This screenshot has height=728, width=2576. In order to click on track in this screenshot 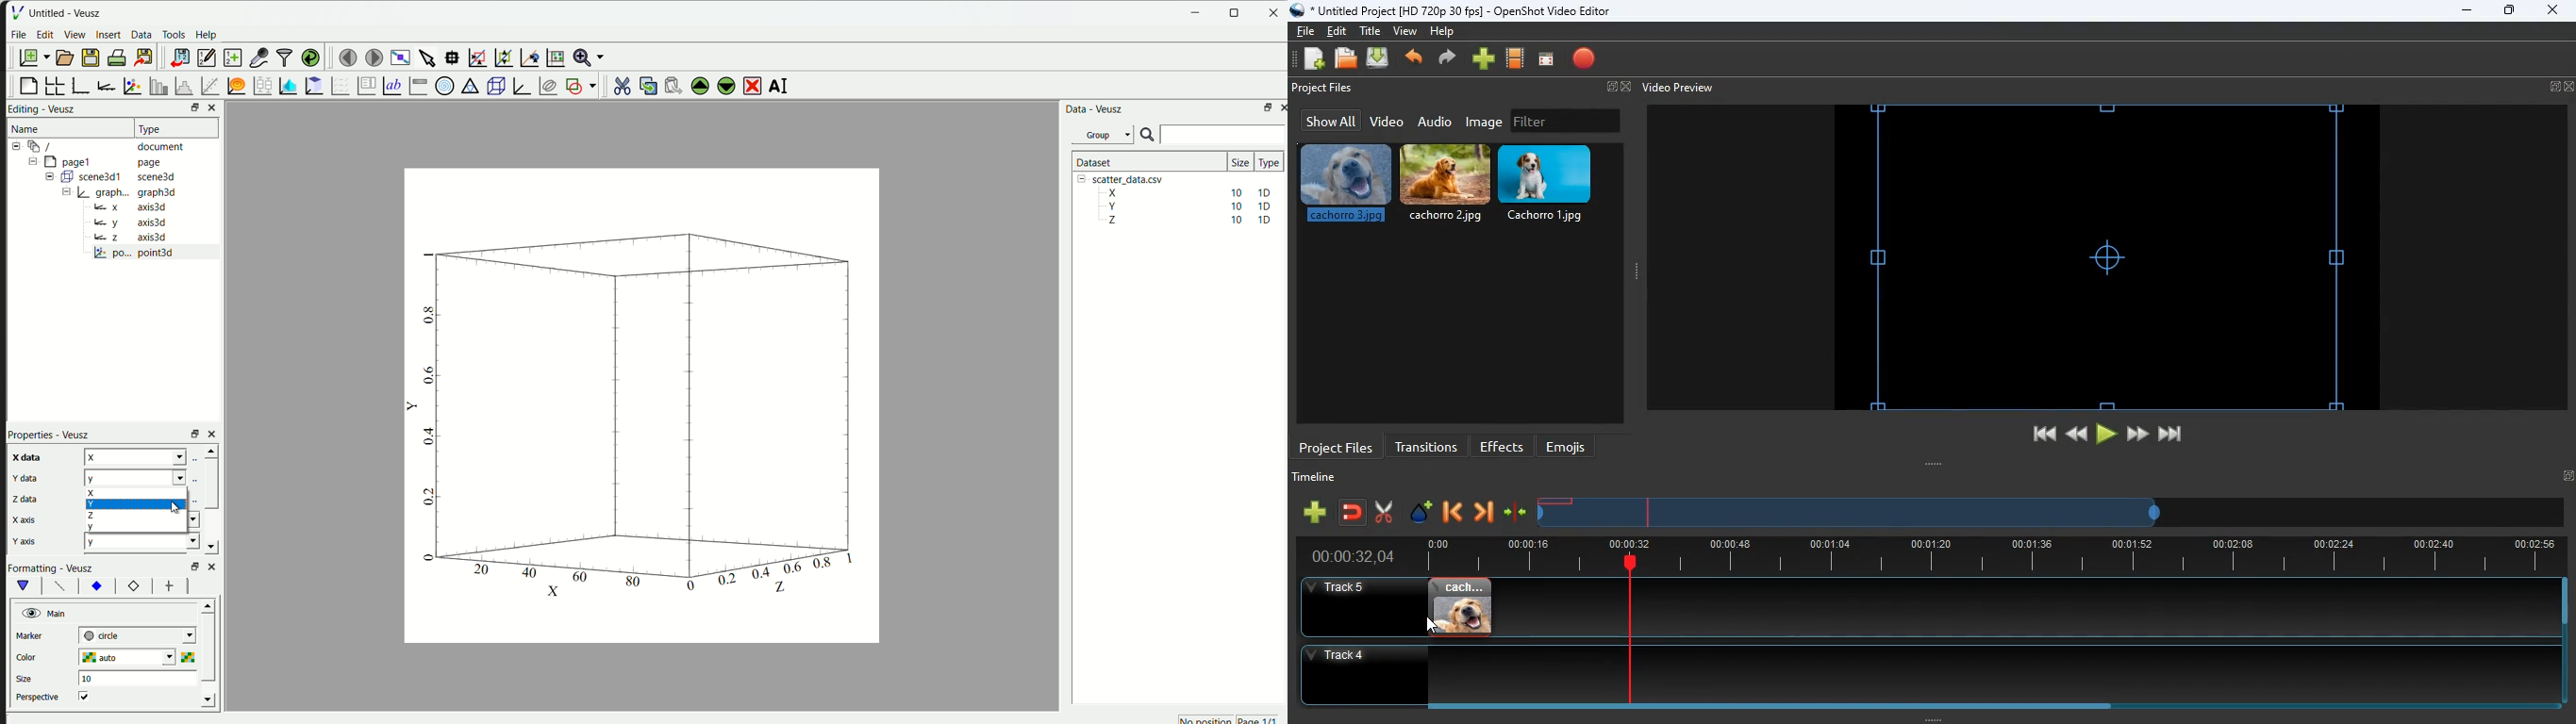, I will do `click(2003, 607)`.